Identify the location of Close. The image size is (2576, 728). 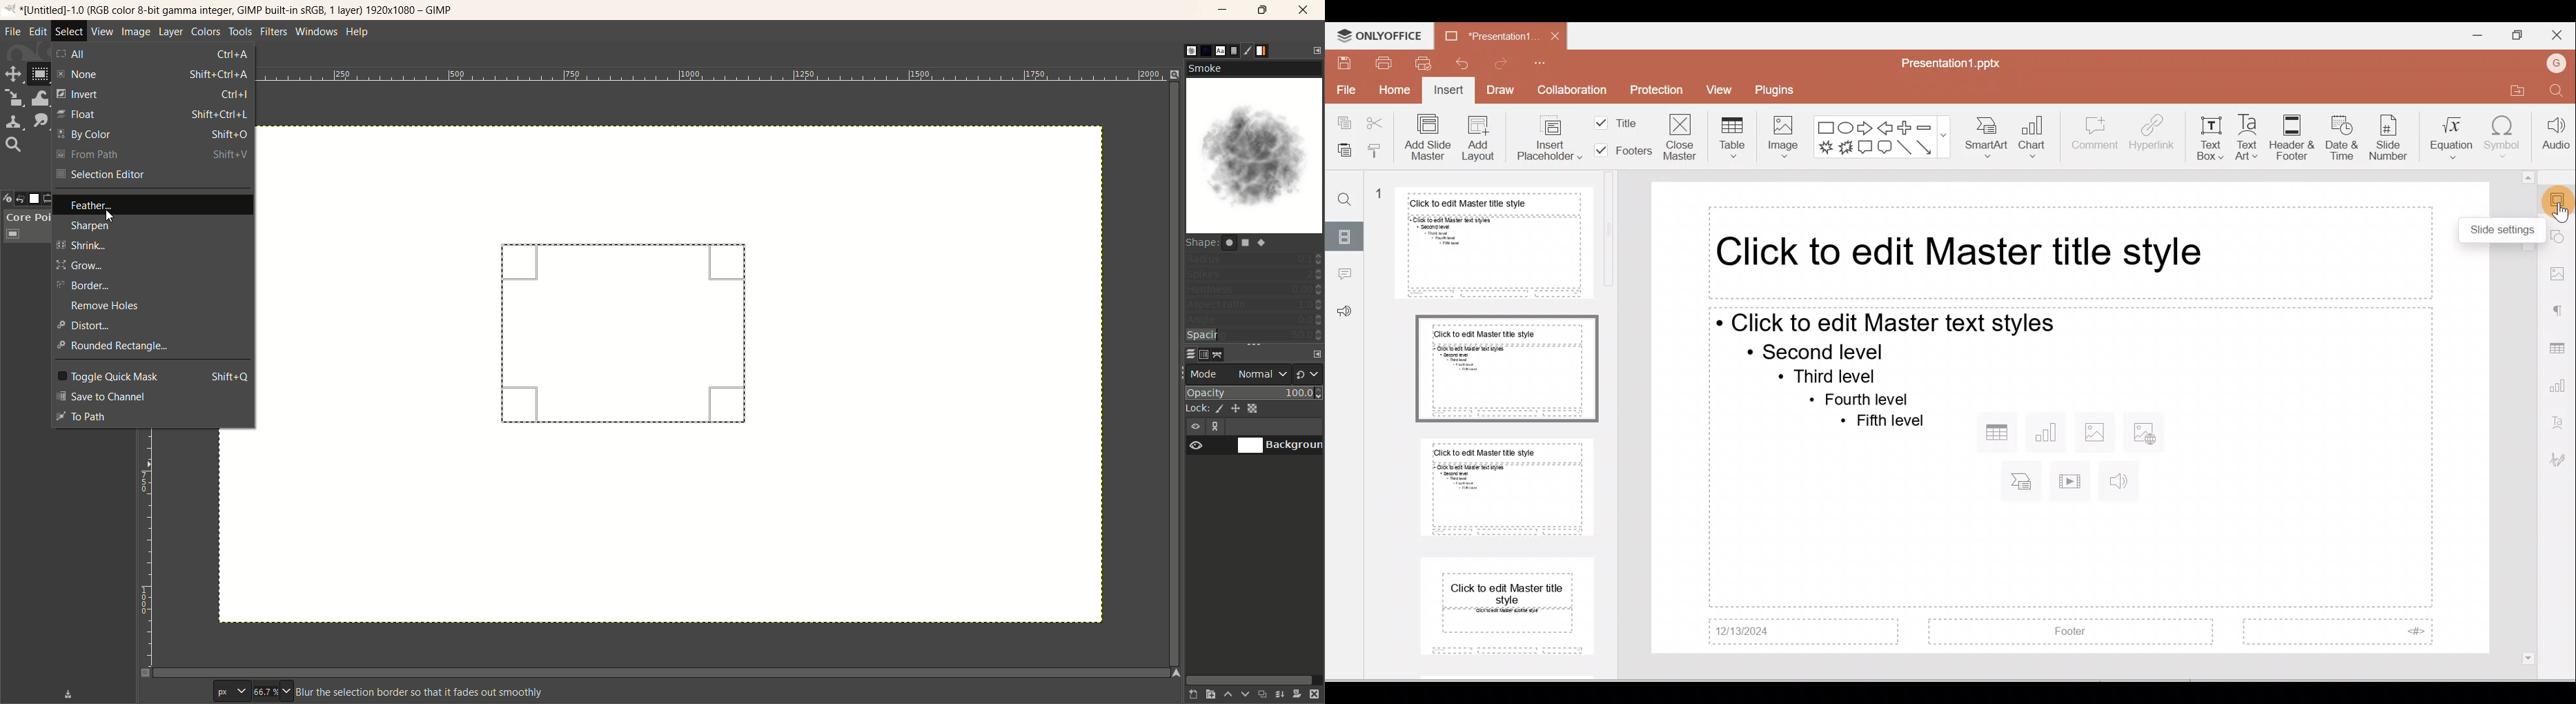
(2560, 36).